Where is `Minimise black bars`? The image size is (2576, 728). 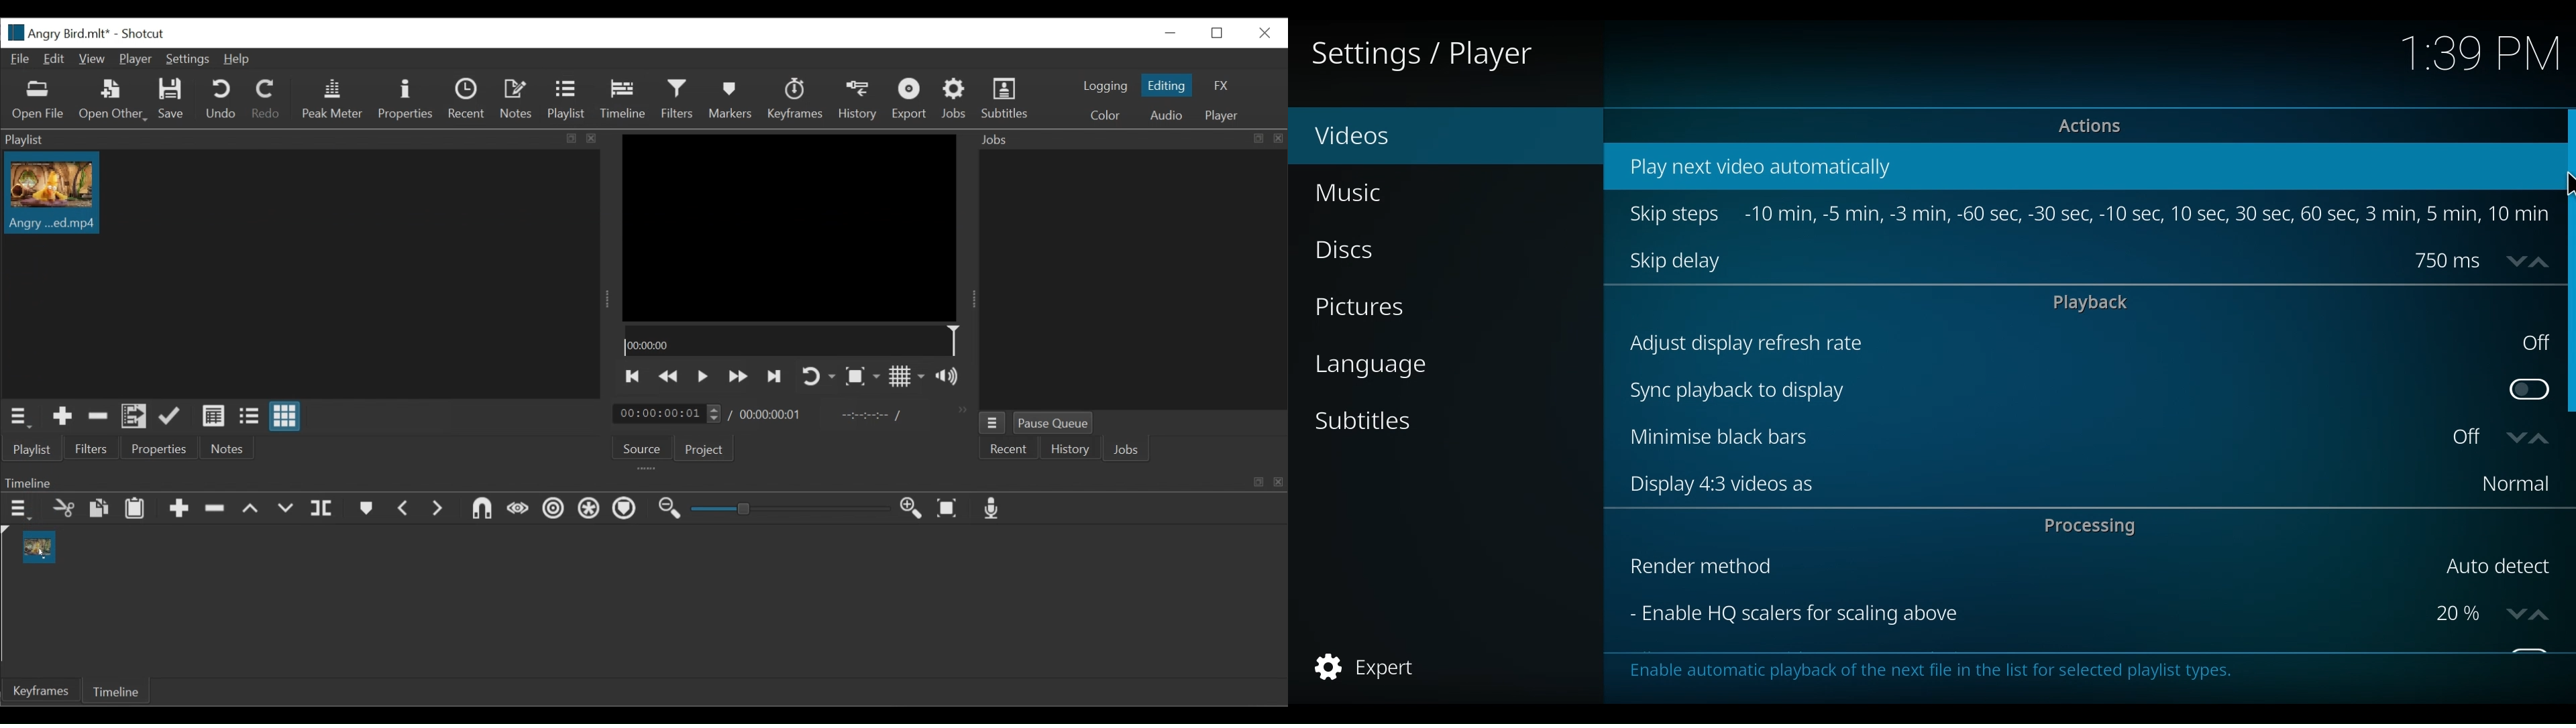
Minimise black bars is located at coordinates (2035, 438).